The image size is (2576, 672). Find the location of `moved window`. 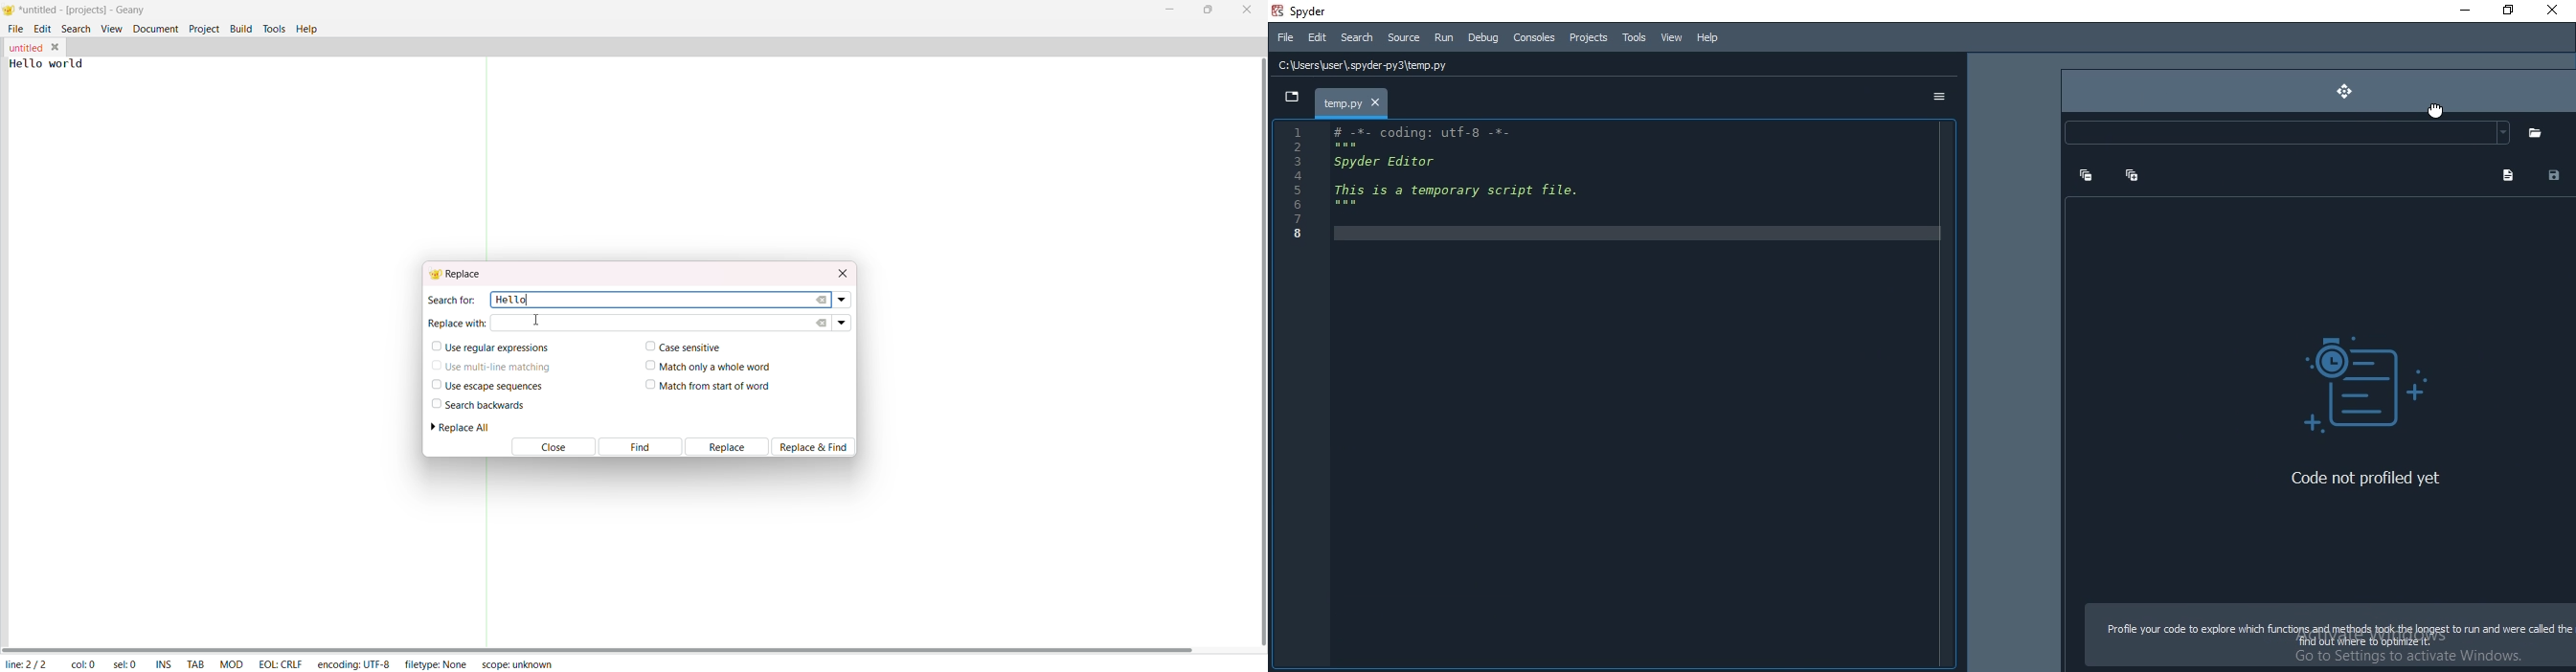

moved window is located at coordinates (2316, 370).